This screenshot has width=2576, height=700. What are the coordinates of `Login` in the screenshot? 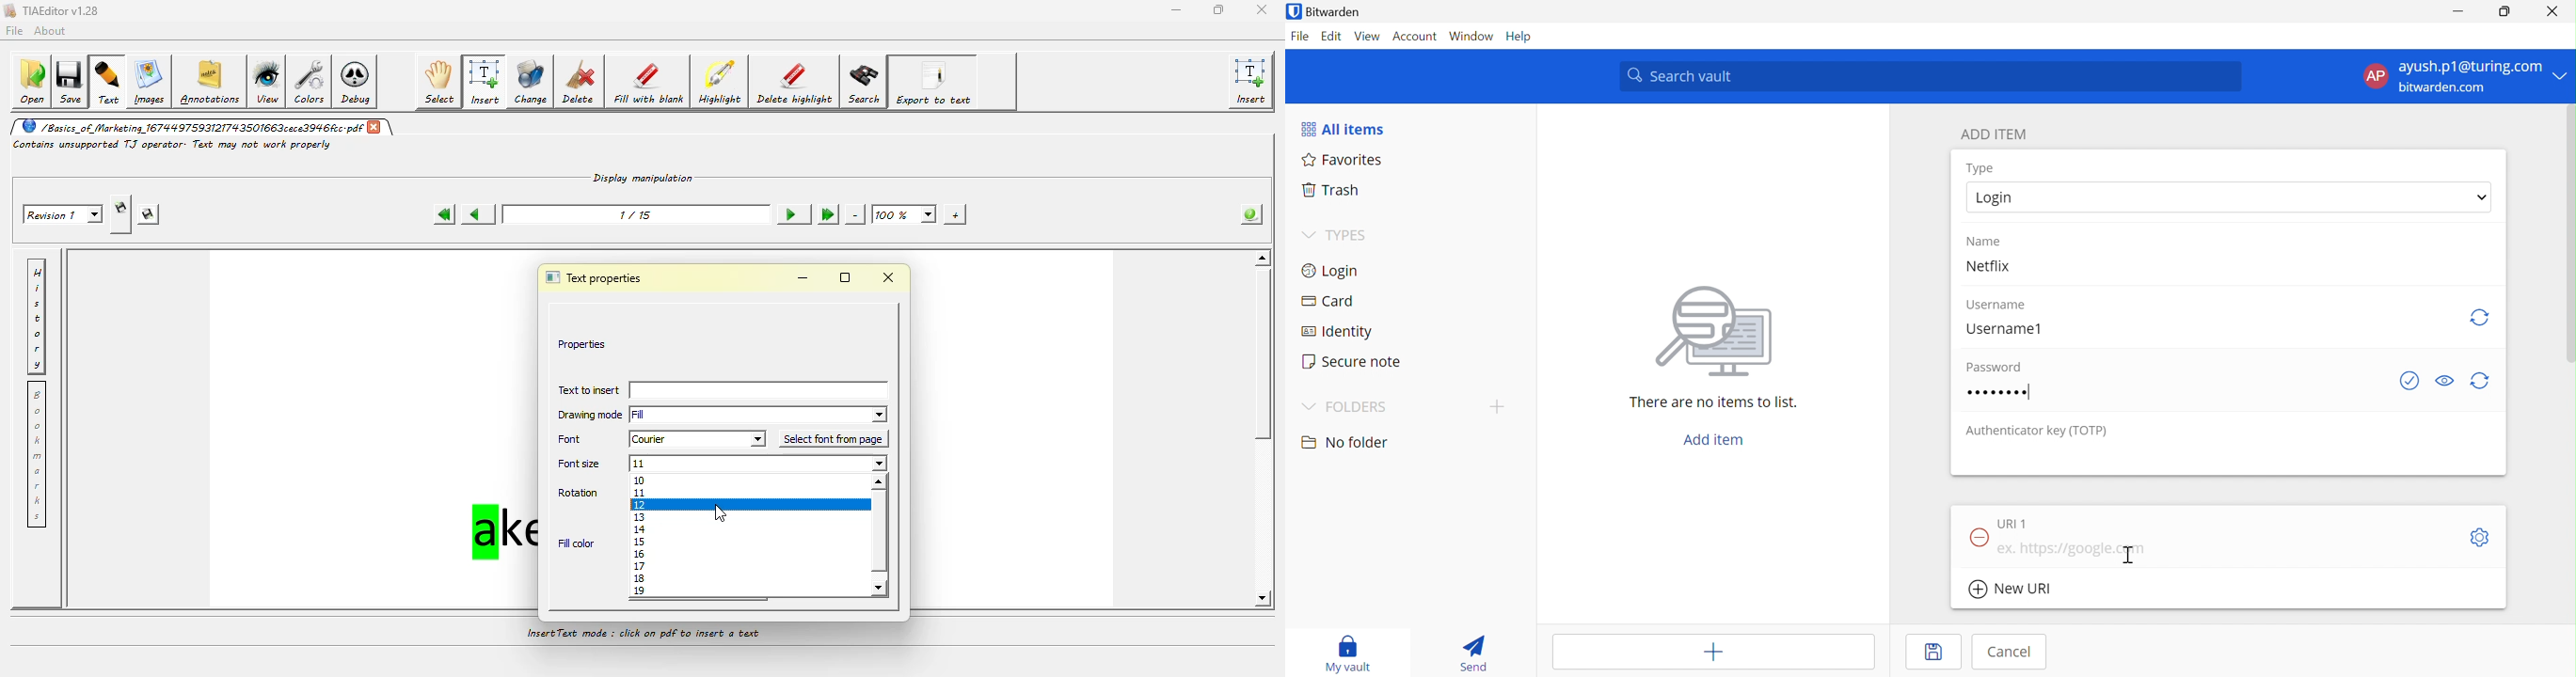 It's located at (1333, 270).